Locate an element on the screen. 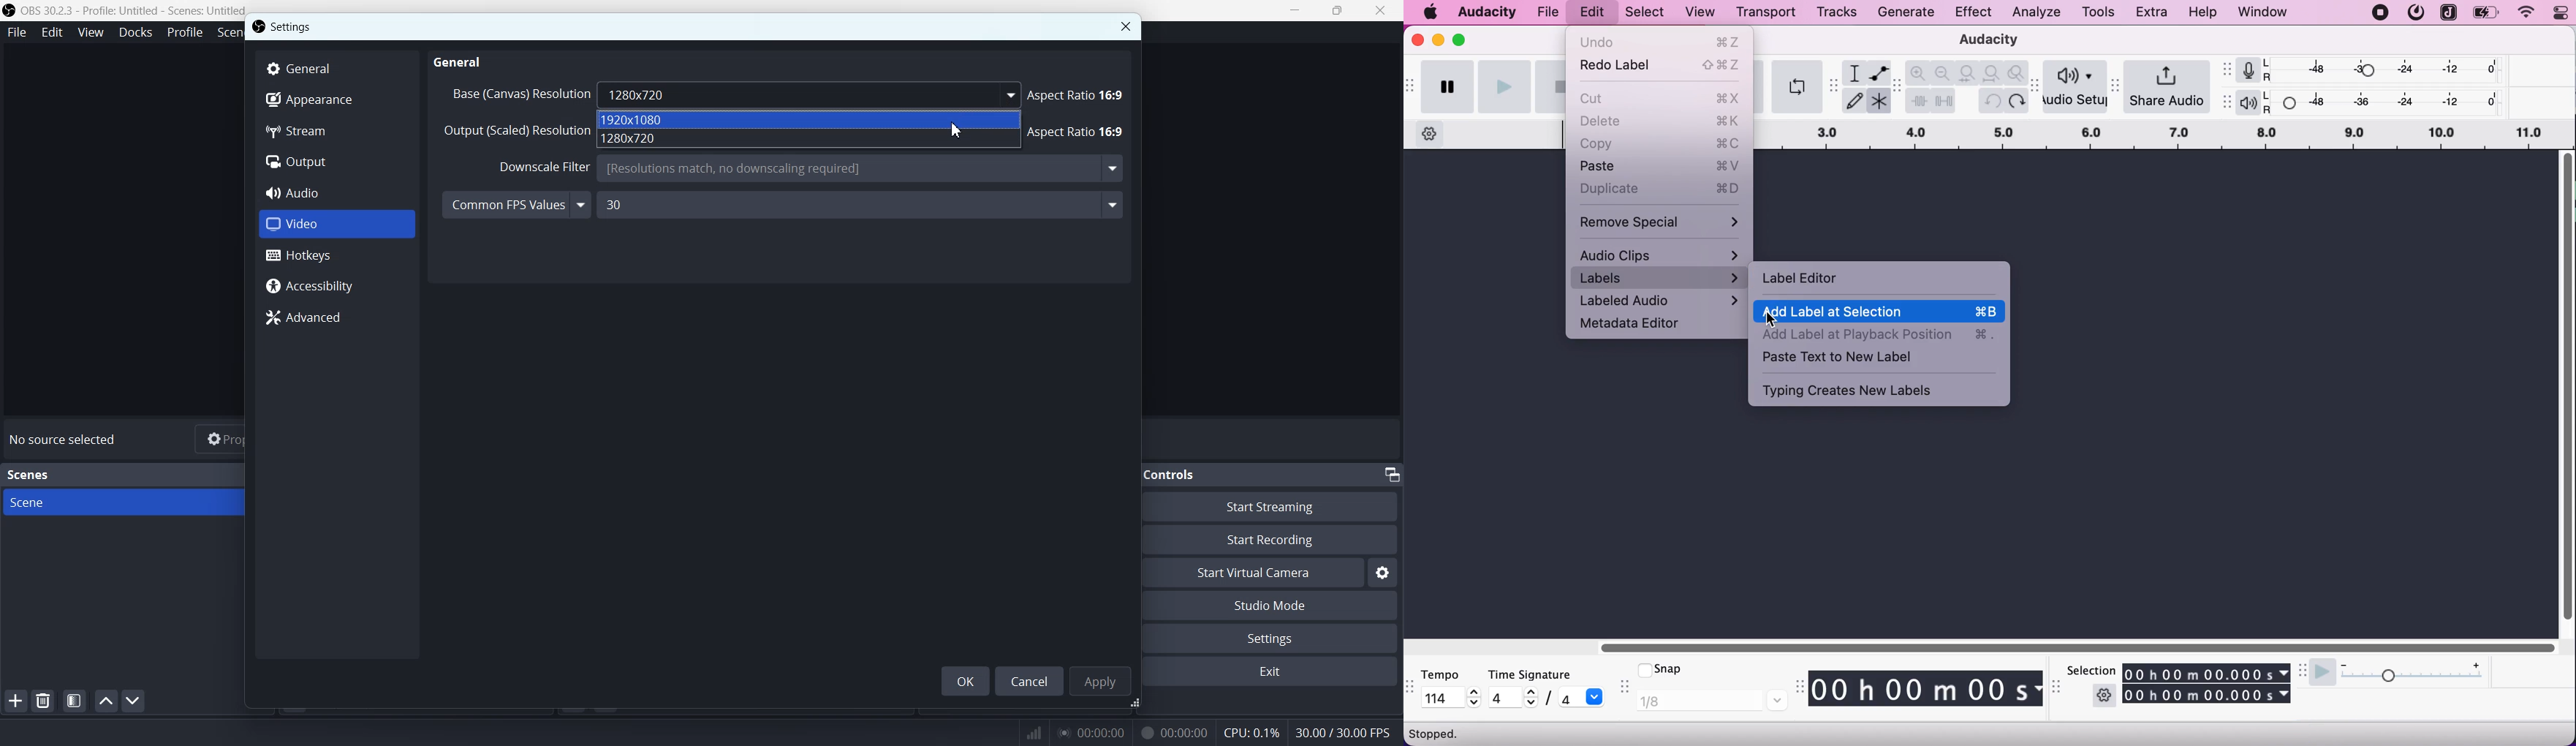 This screenshot has width=2576, height=756. audacity is located at coordinates (1488, 10).